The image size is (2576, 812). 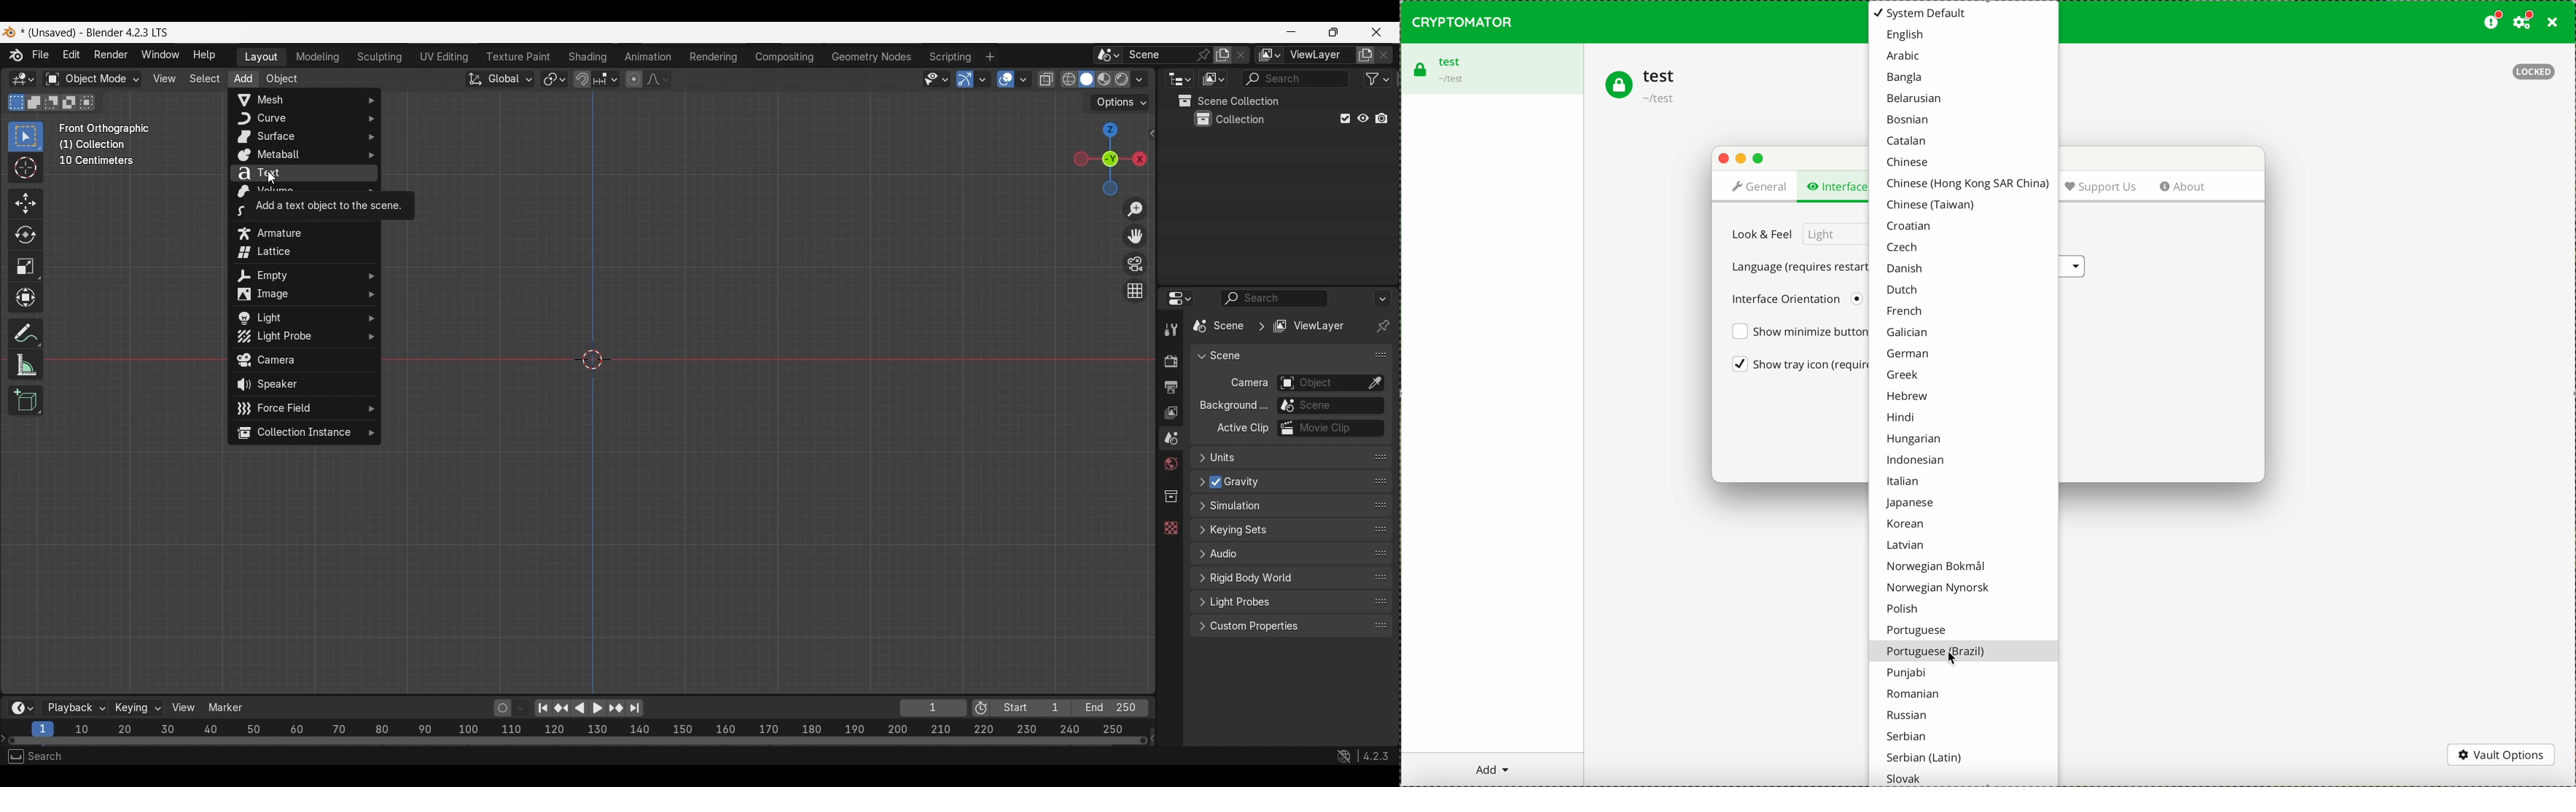 What do you see at coordinates (1759, 235) in the screenshot?
I see `look & feel` at bounding box center [1759, 235].